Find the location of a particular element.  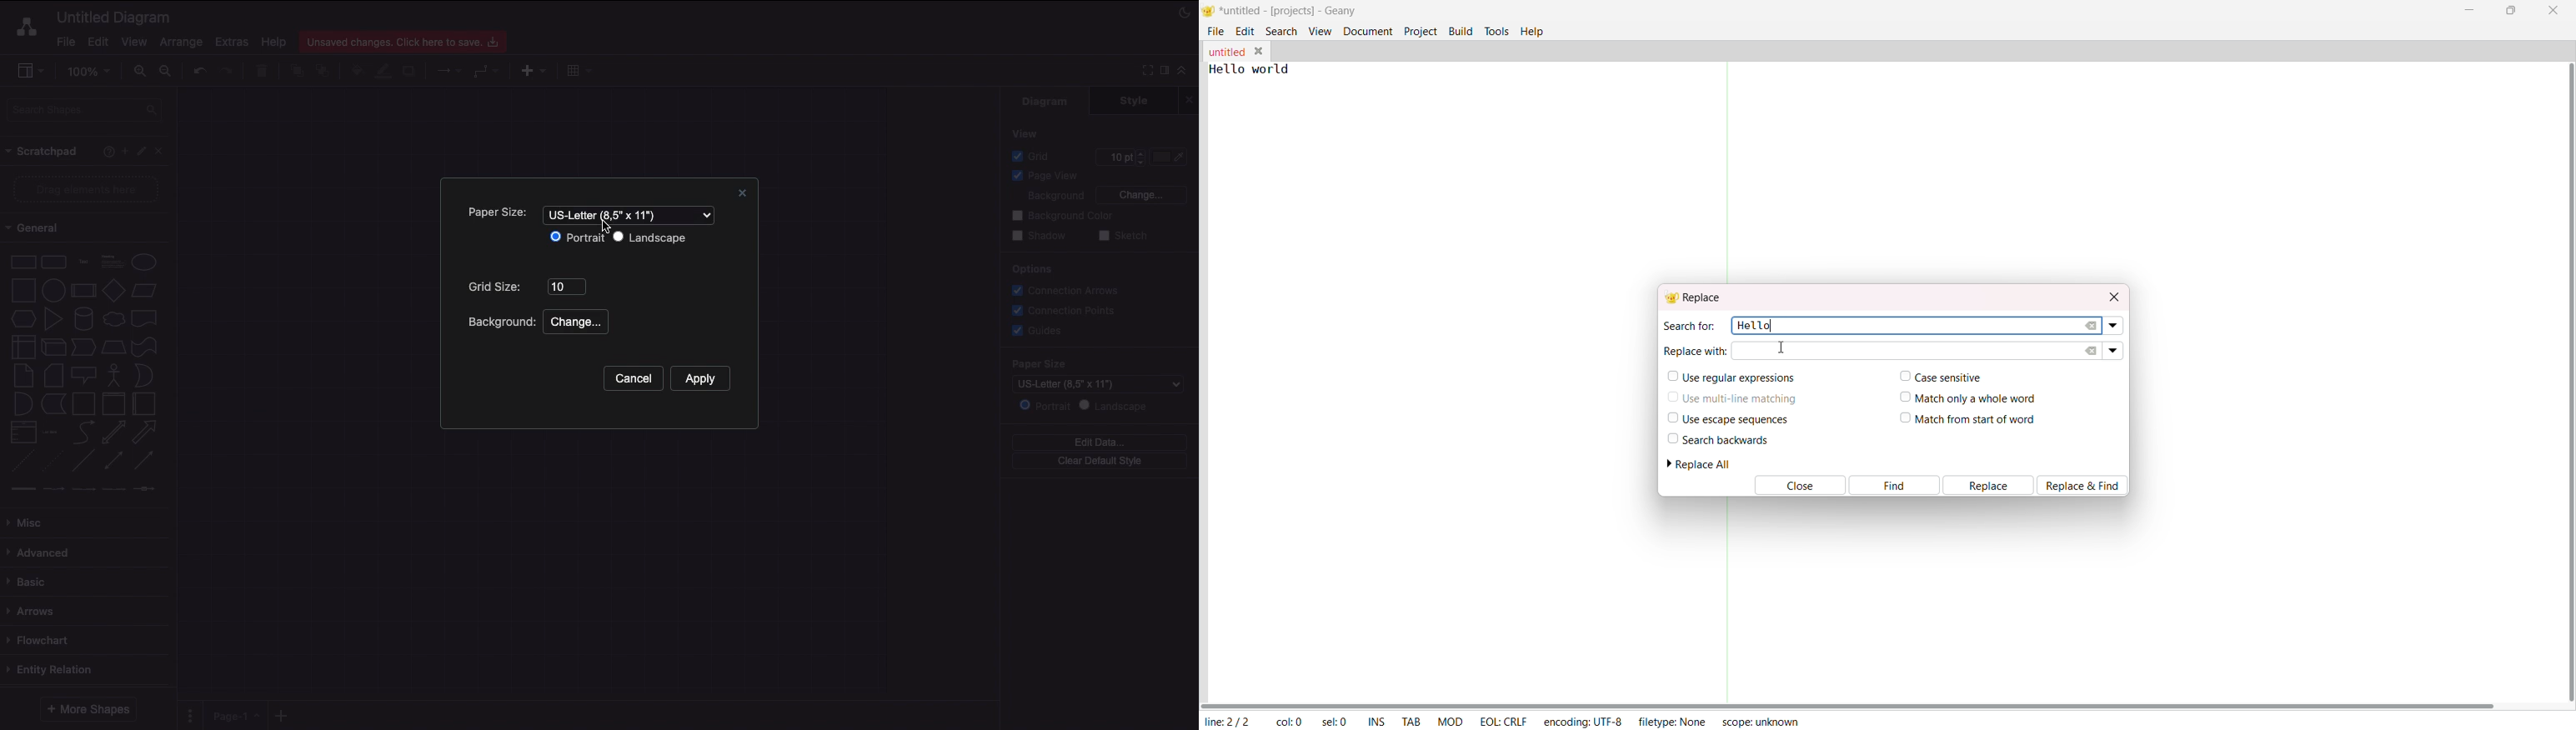

Bidirectional arrow is located at coordinates (113, 432).